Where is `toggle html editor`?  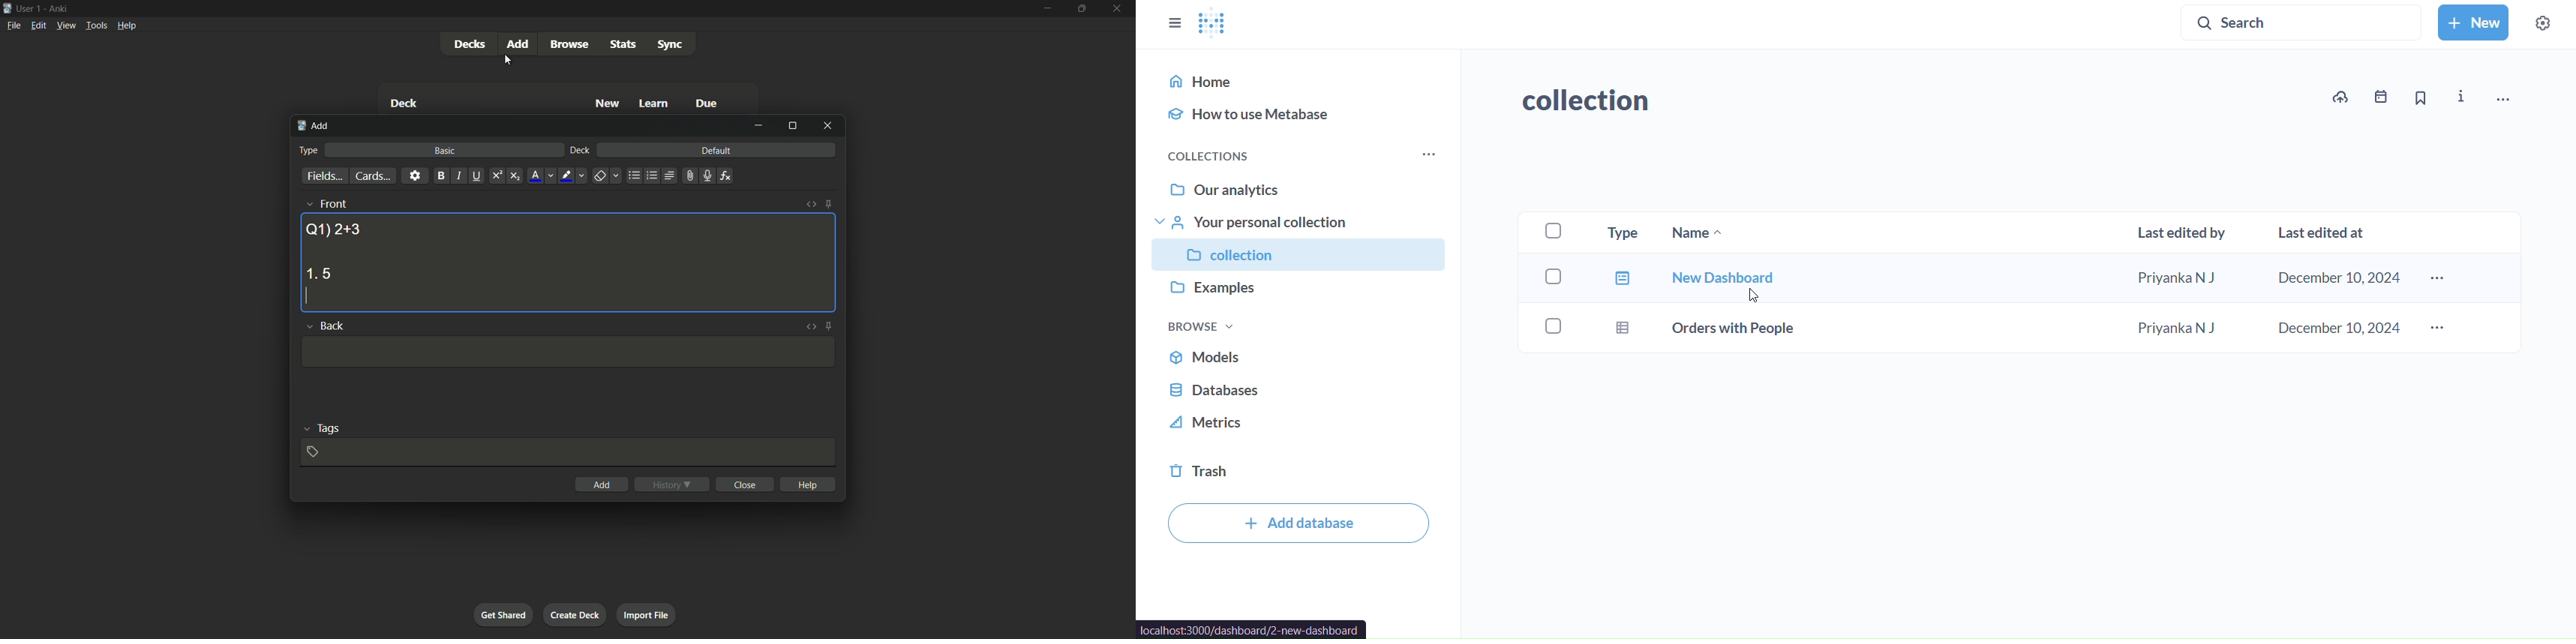 toggle html editor is located at coordinates (810, 326).